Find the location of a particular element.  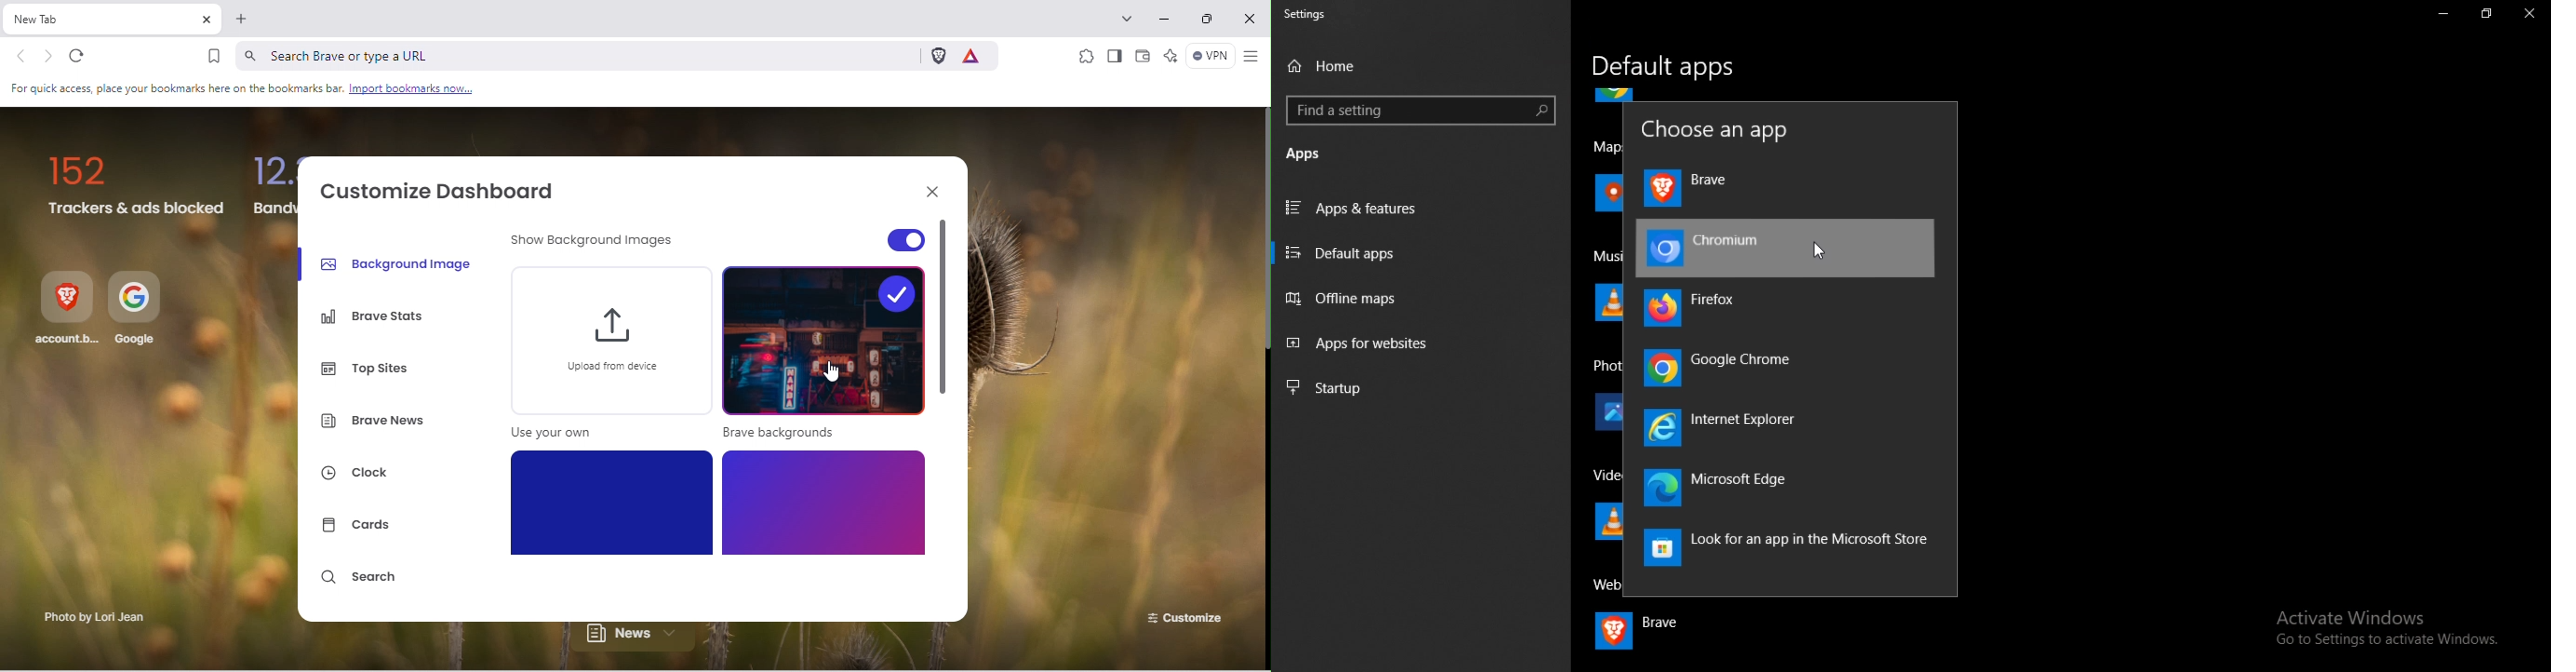

VLC media player is located at coordinates (1606, 301).